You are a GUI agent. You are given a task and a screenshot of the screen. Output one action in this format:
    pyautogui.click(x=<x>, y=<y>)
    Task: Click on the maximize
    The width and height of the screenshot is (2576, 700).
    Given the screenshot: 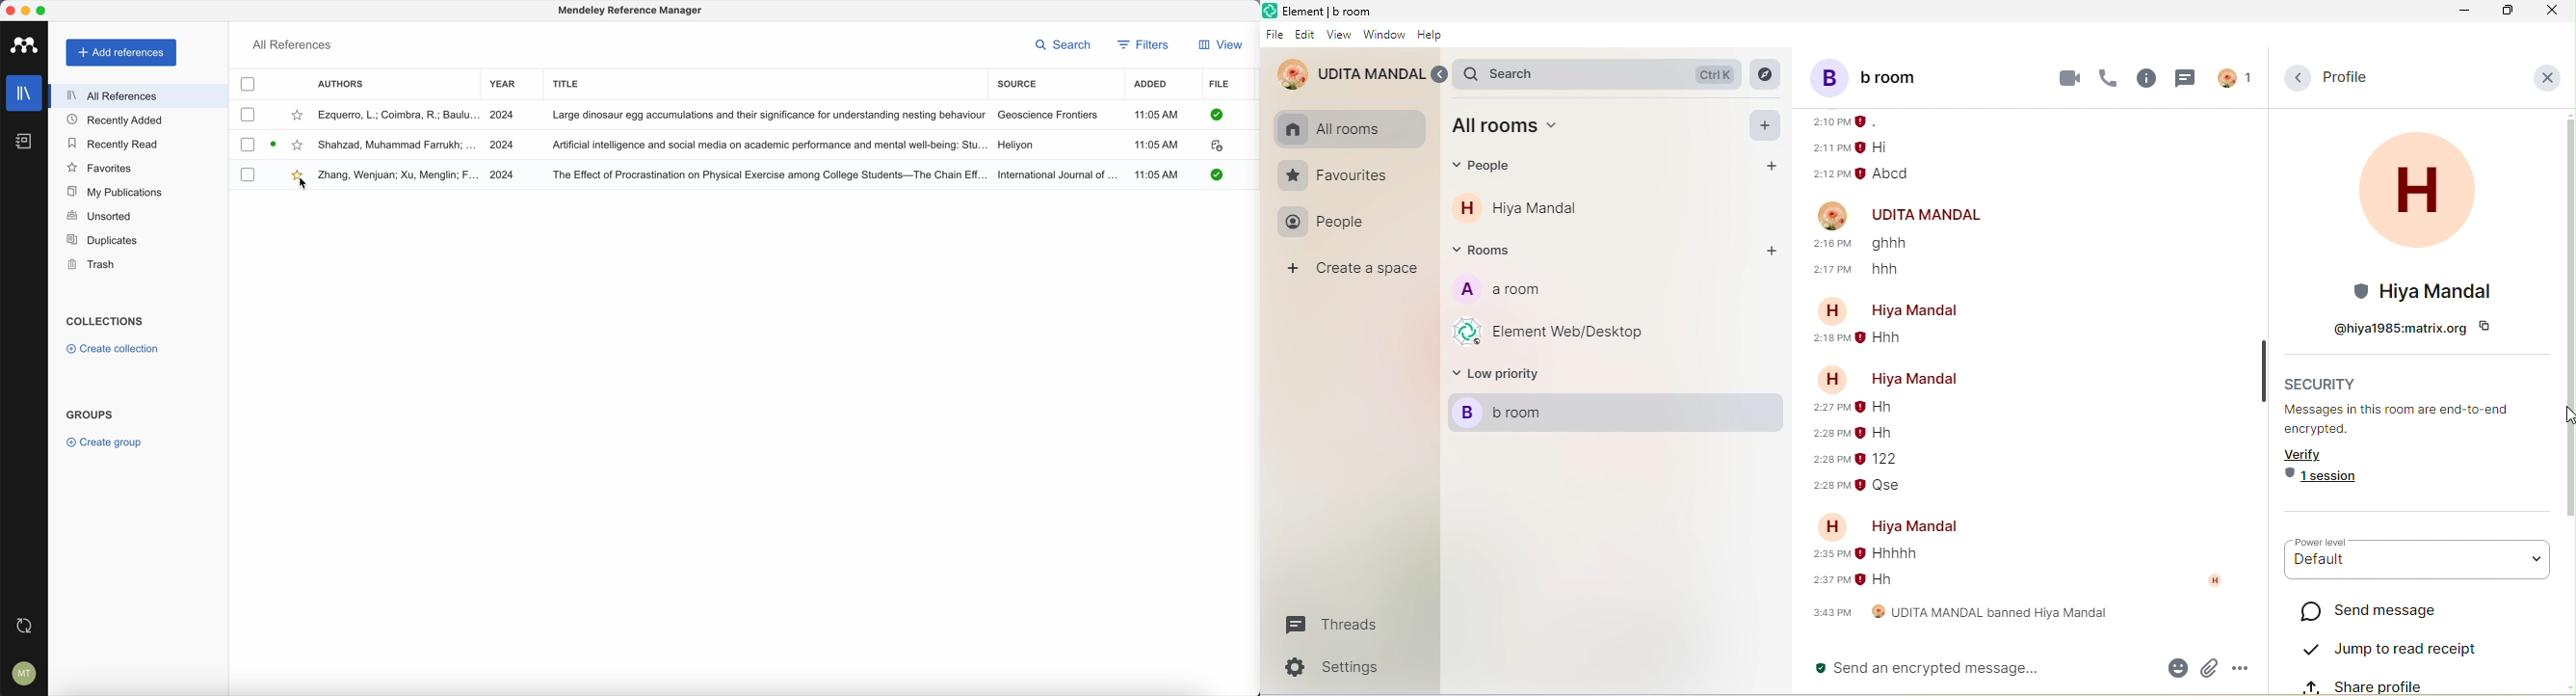 What is the action you would take?
    pyautogui.click(x=2507, y=11)
    